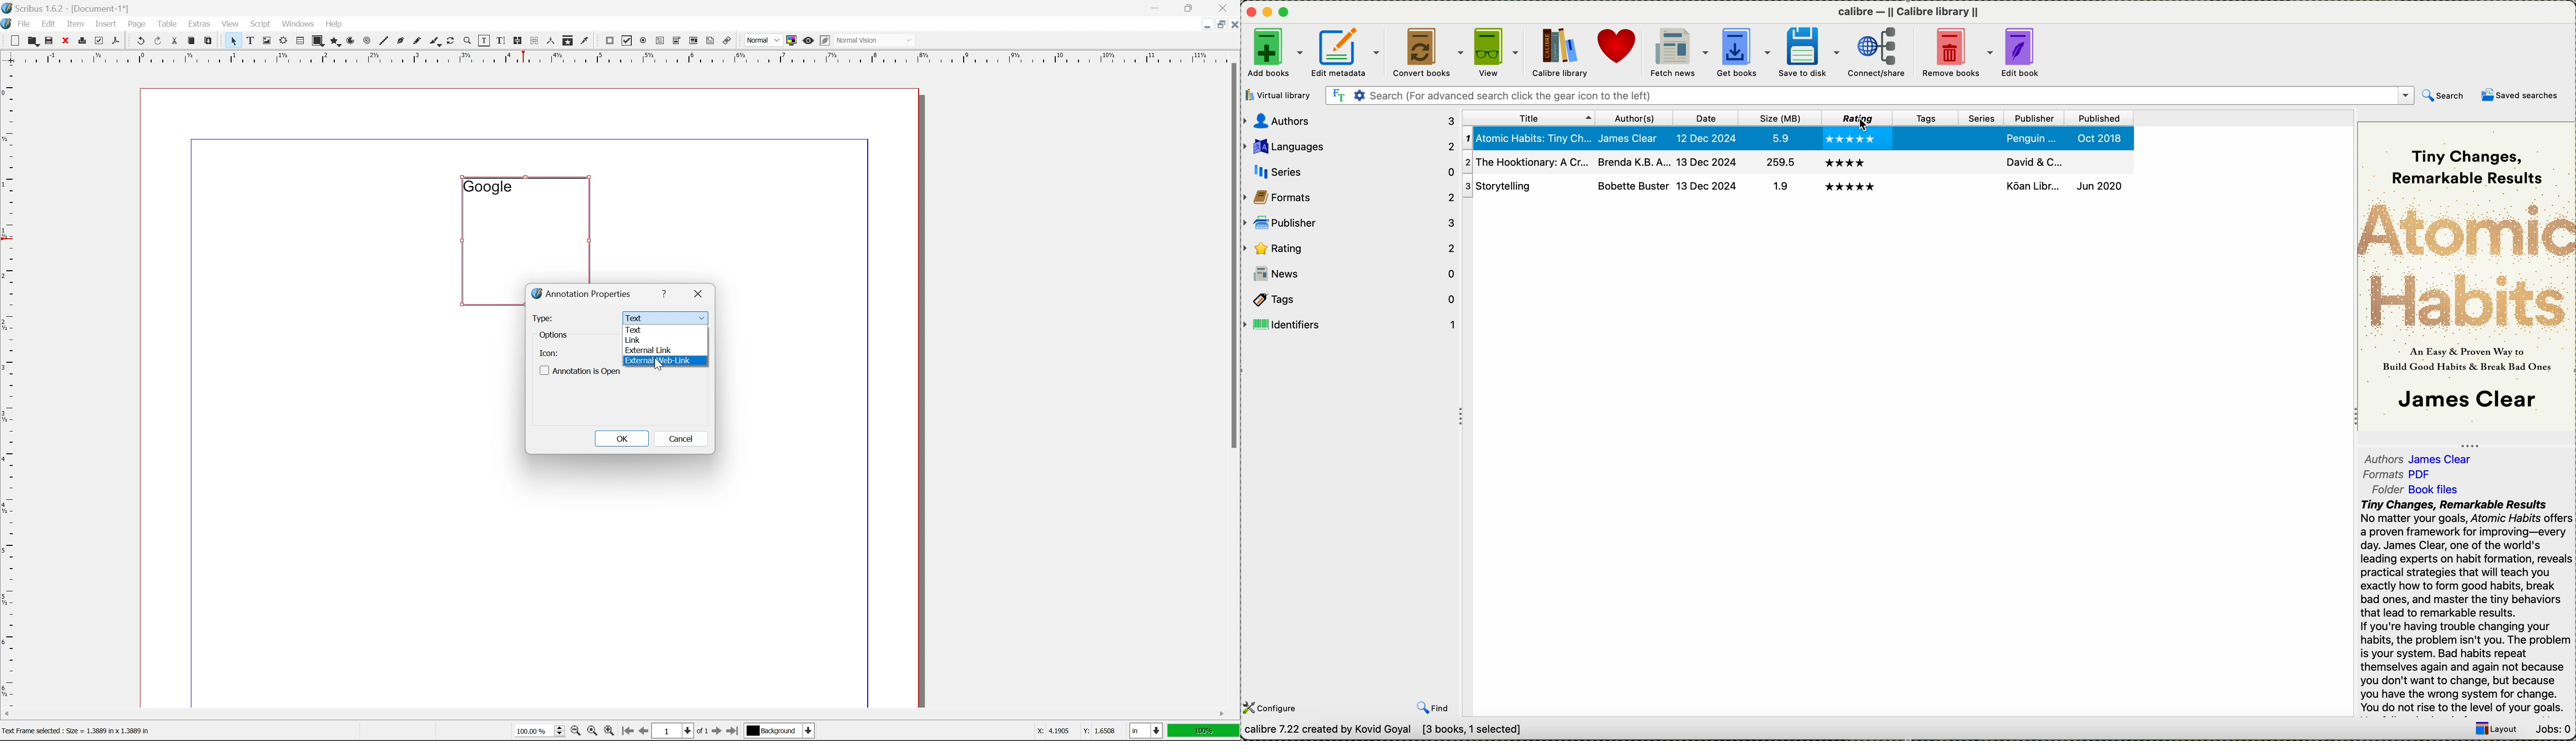 The height and width of the screenshot is (756, 2576). What do you see at coordinates (299, 41) in the screenshot?
I see `table` at bounding box center [299, 41].